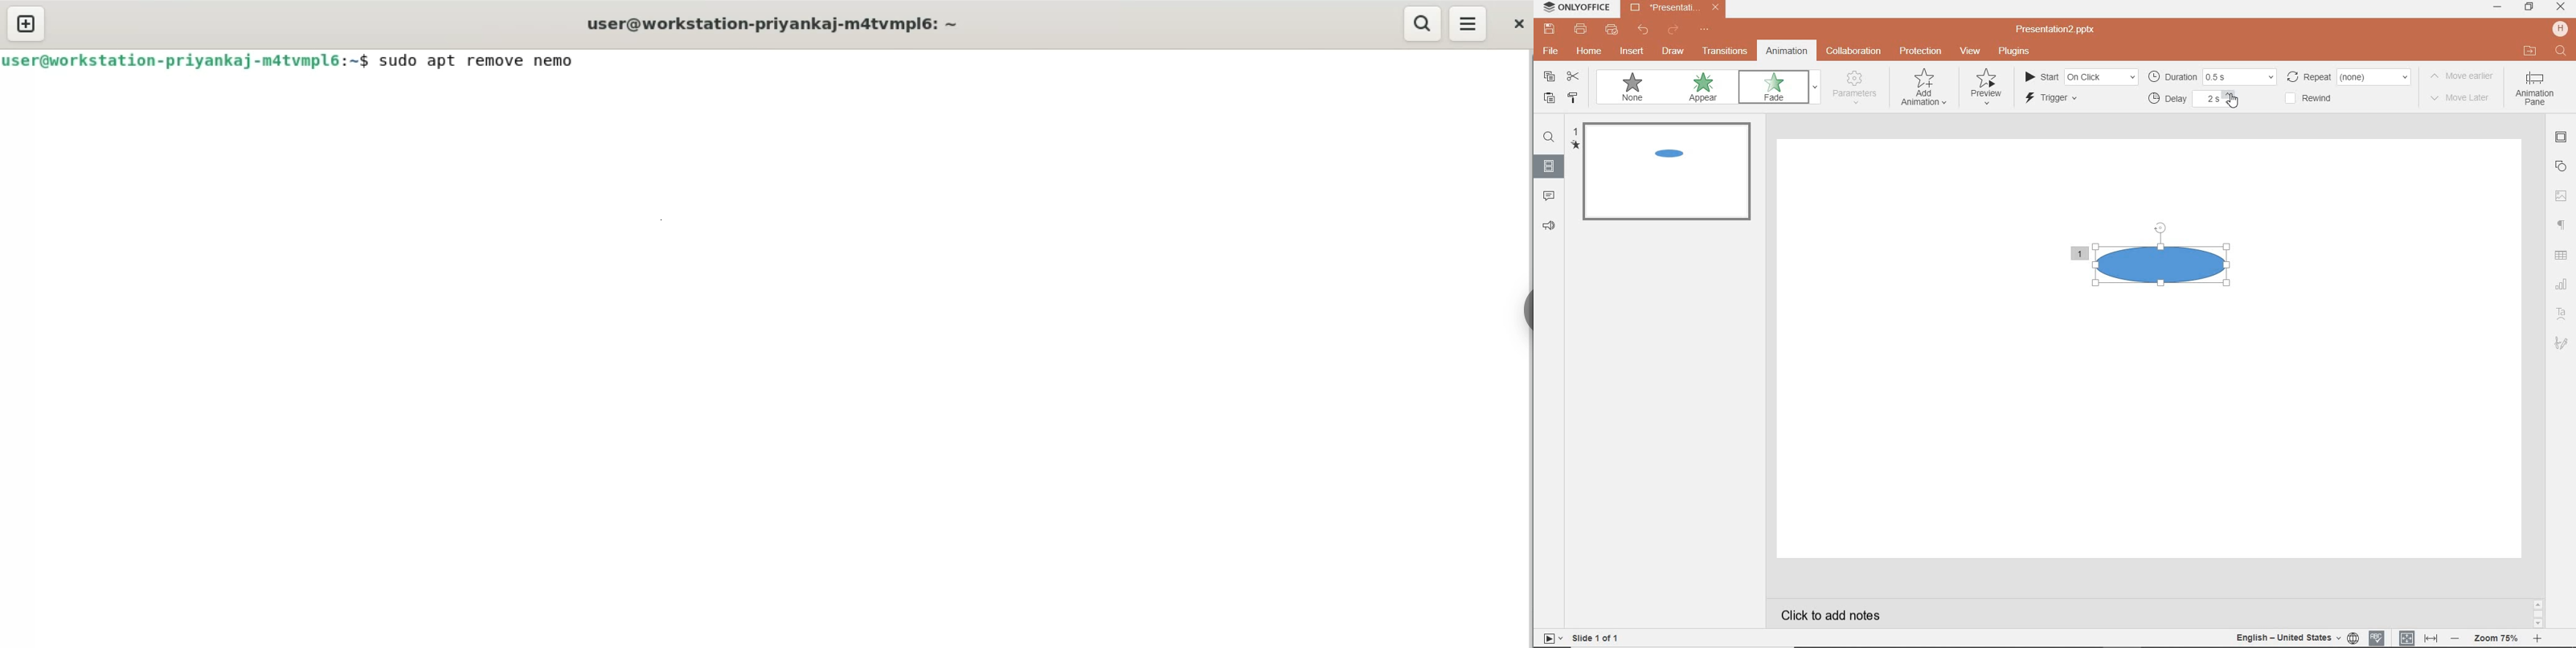  What do you see at coordinates (2463, 76) in the screenshot?
I see `move earlier` at bounding box center [2463, 76].